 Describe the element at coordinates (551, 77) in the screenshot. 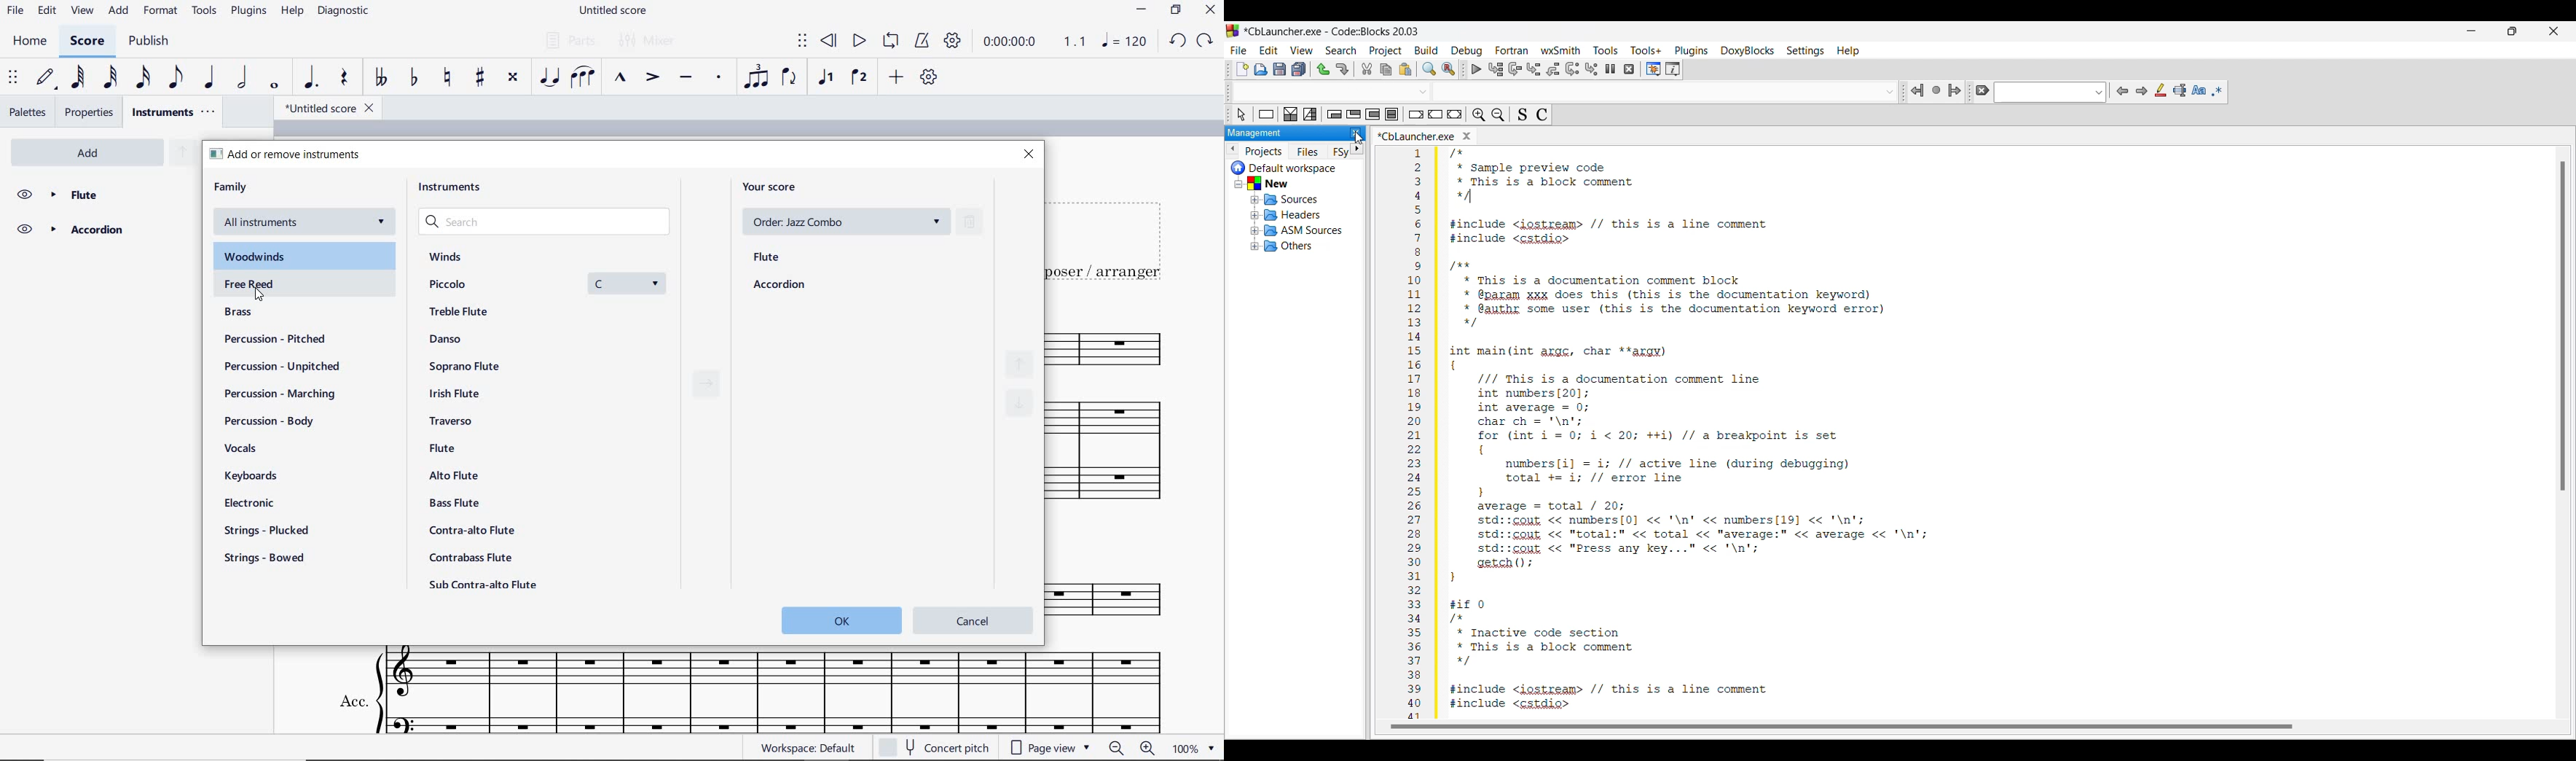

I see `tie` at that location.